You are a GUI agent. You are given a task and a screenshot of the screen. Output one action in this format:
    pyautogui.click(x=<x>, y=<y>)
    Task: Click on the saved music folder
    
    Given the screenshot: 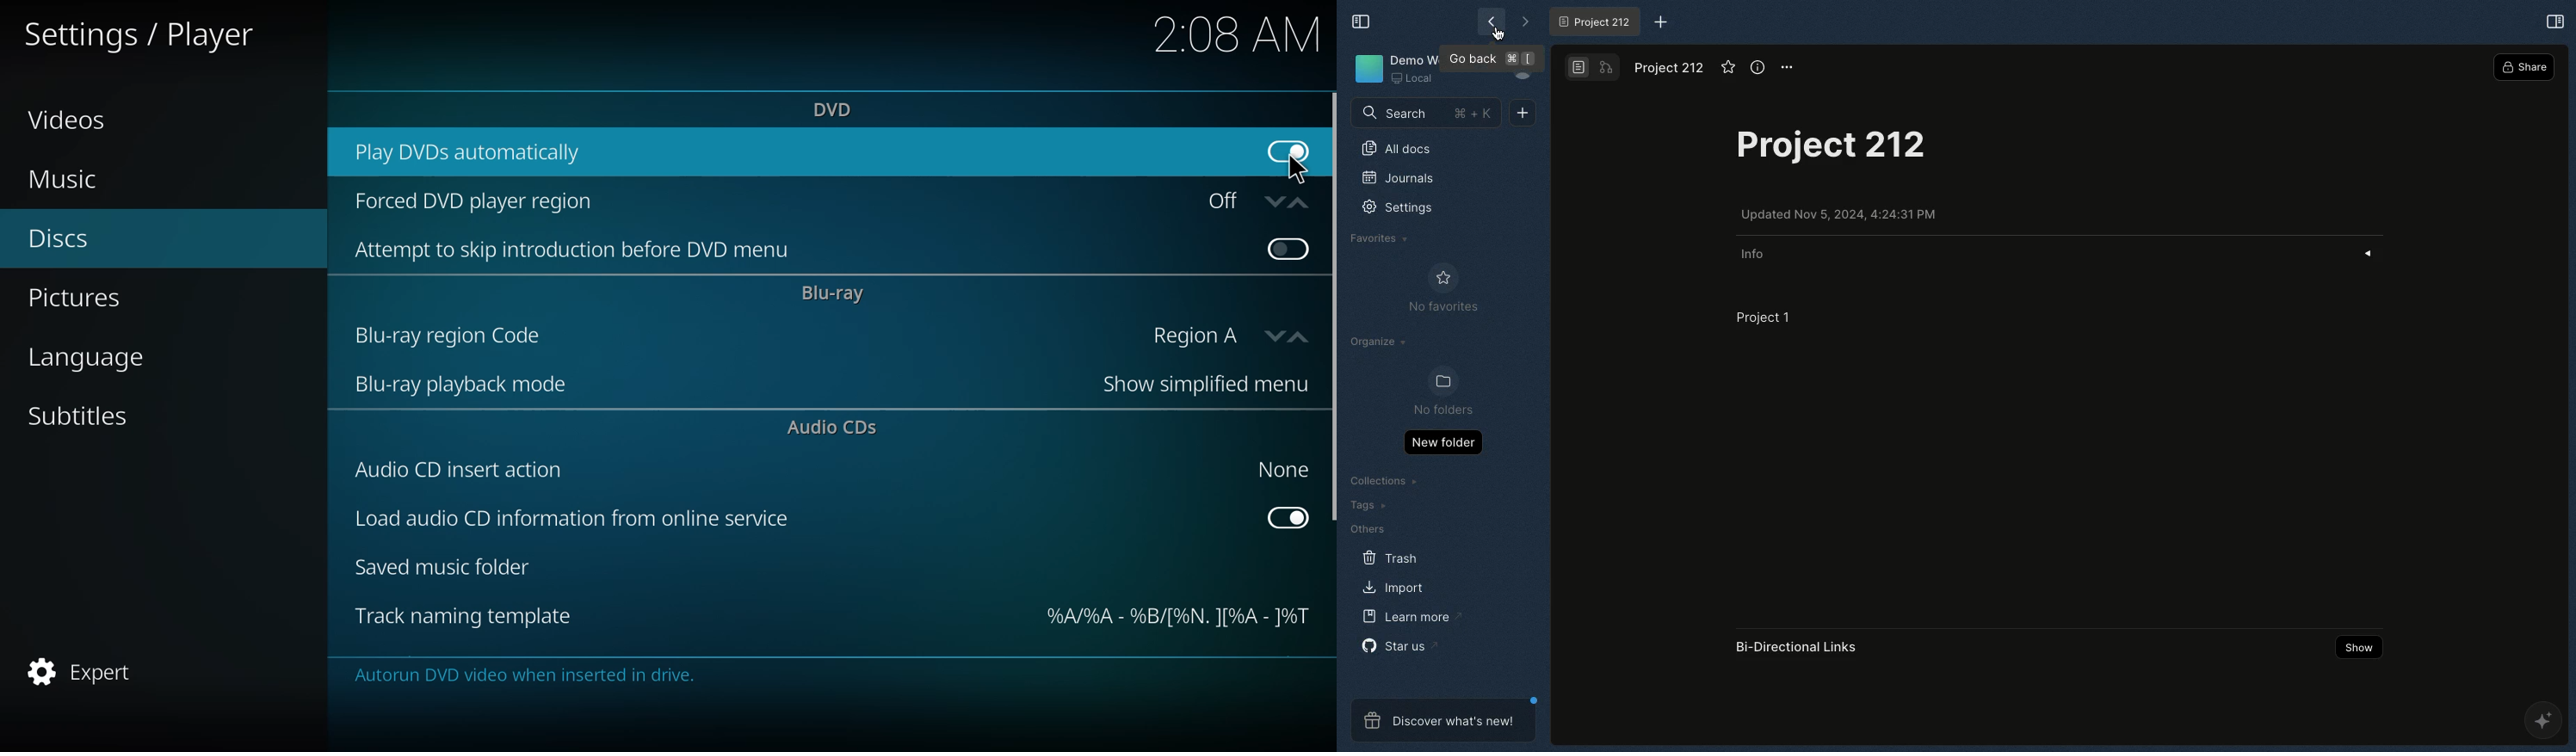 What is the action you would take?
    pyautogui.click(x=448, y=570)
    